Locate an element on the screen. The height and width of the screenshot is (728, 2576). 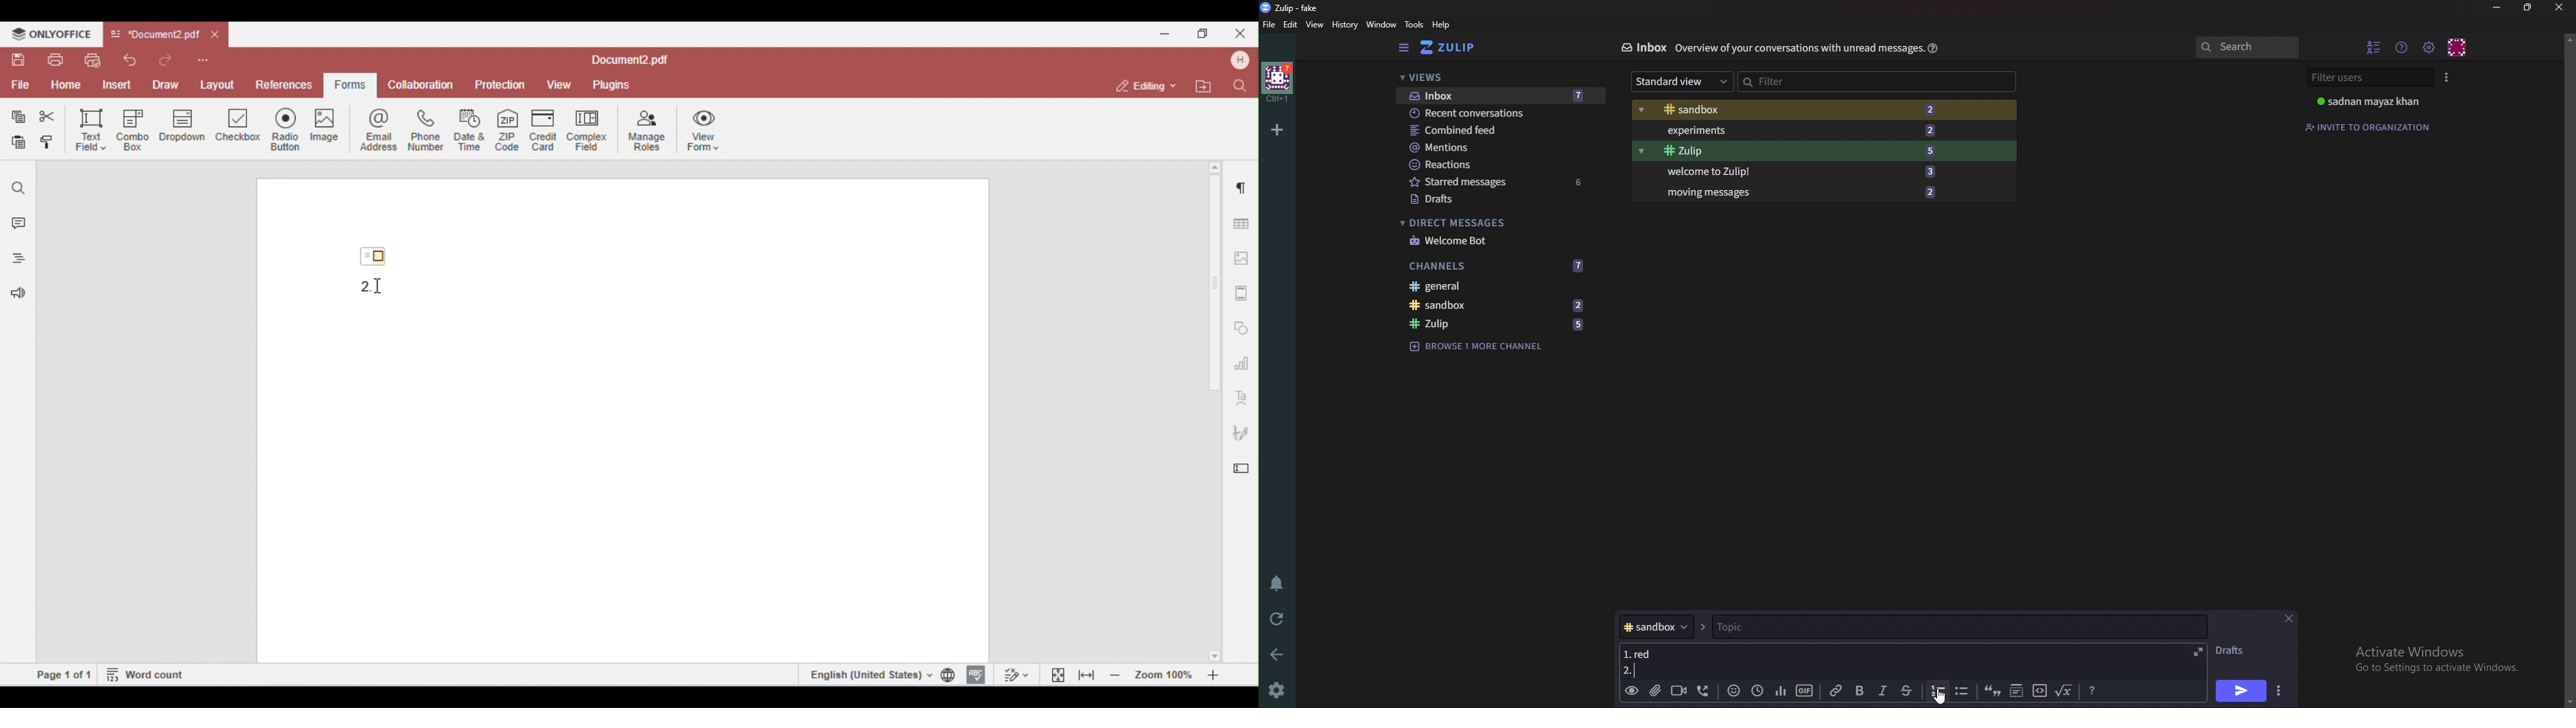
scroll bar is located at coordinates (2569, 368).